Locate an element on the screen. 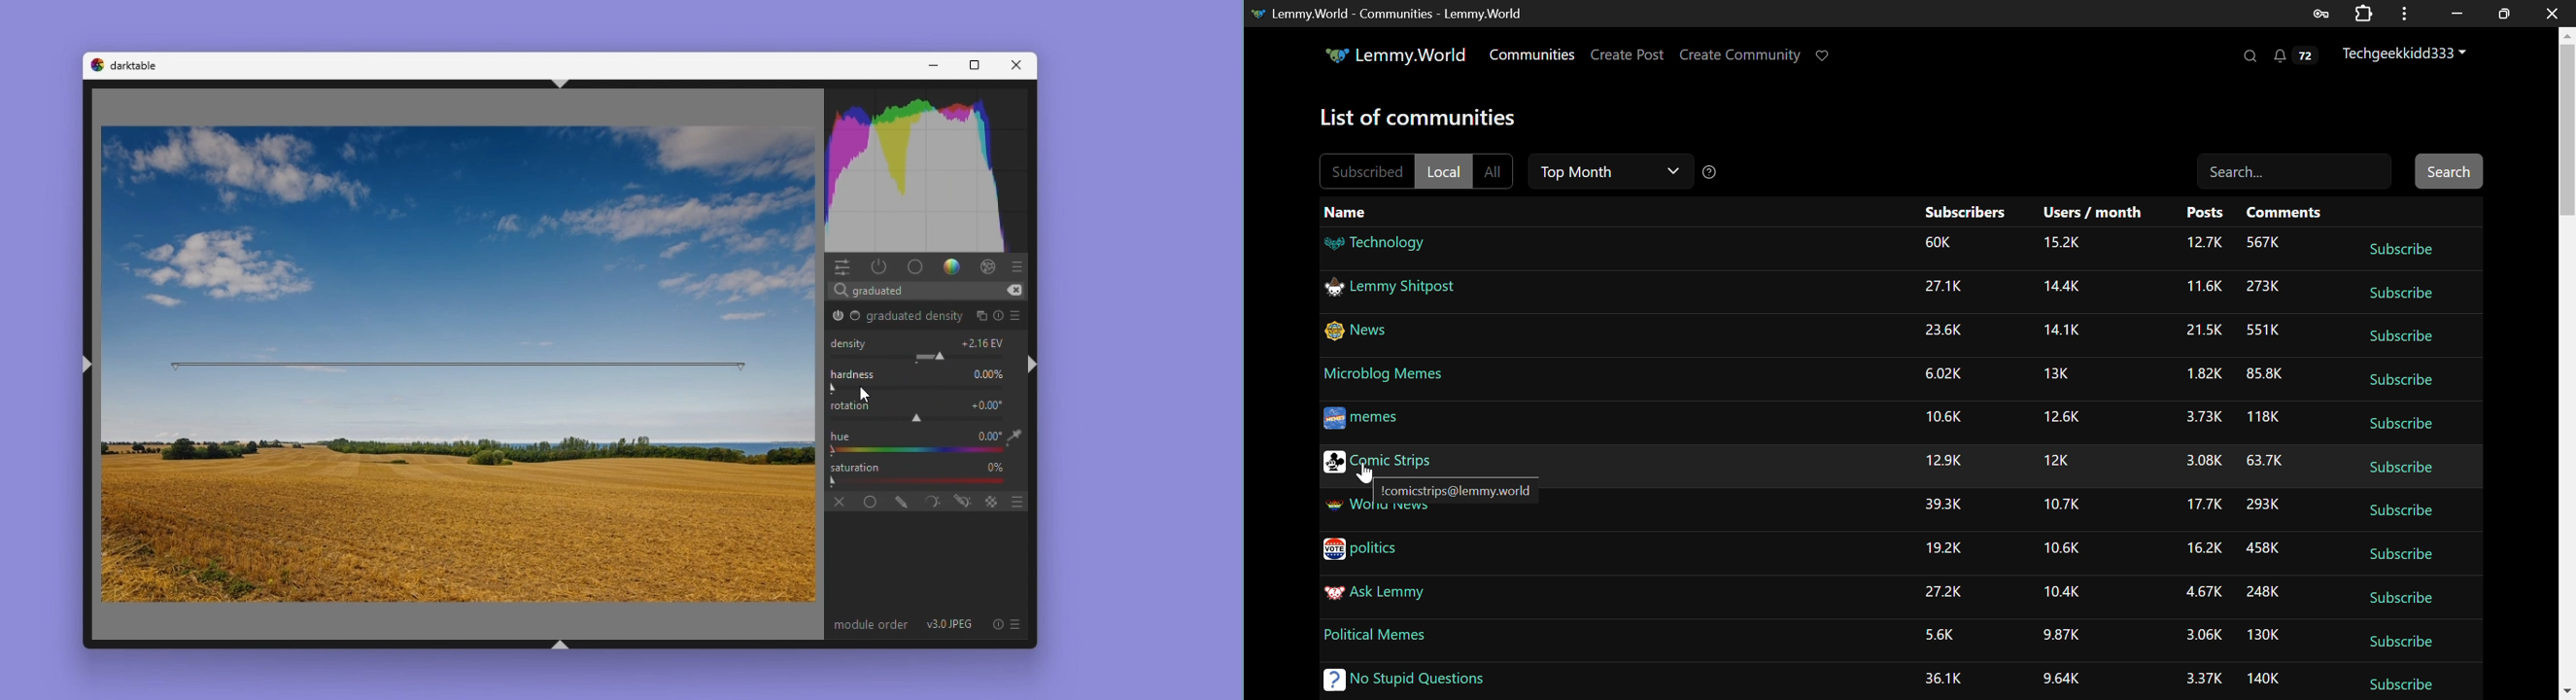 This screenshot has height=700, width=2576. Amount is located at coordinates (2264, 549).